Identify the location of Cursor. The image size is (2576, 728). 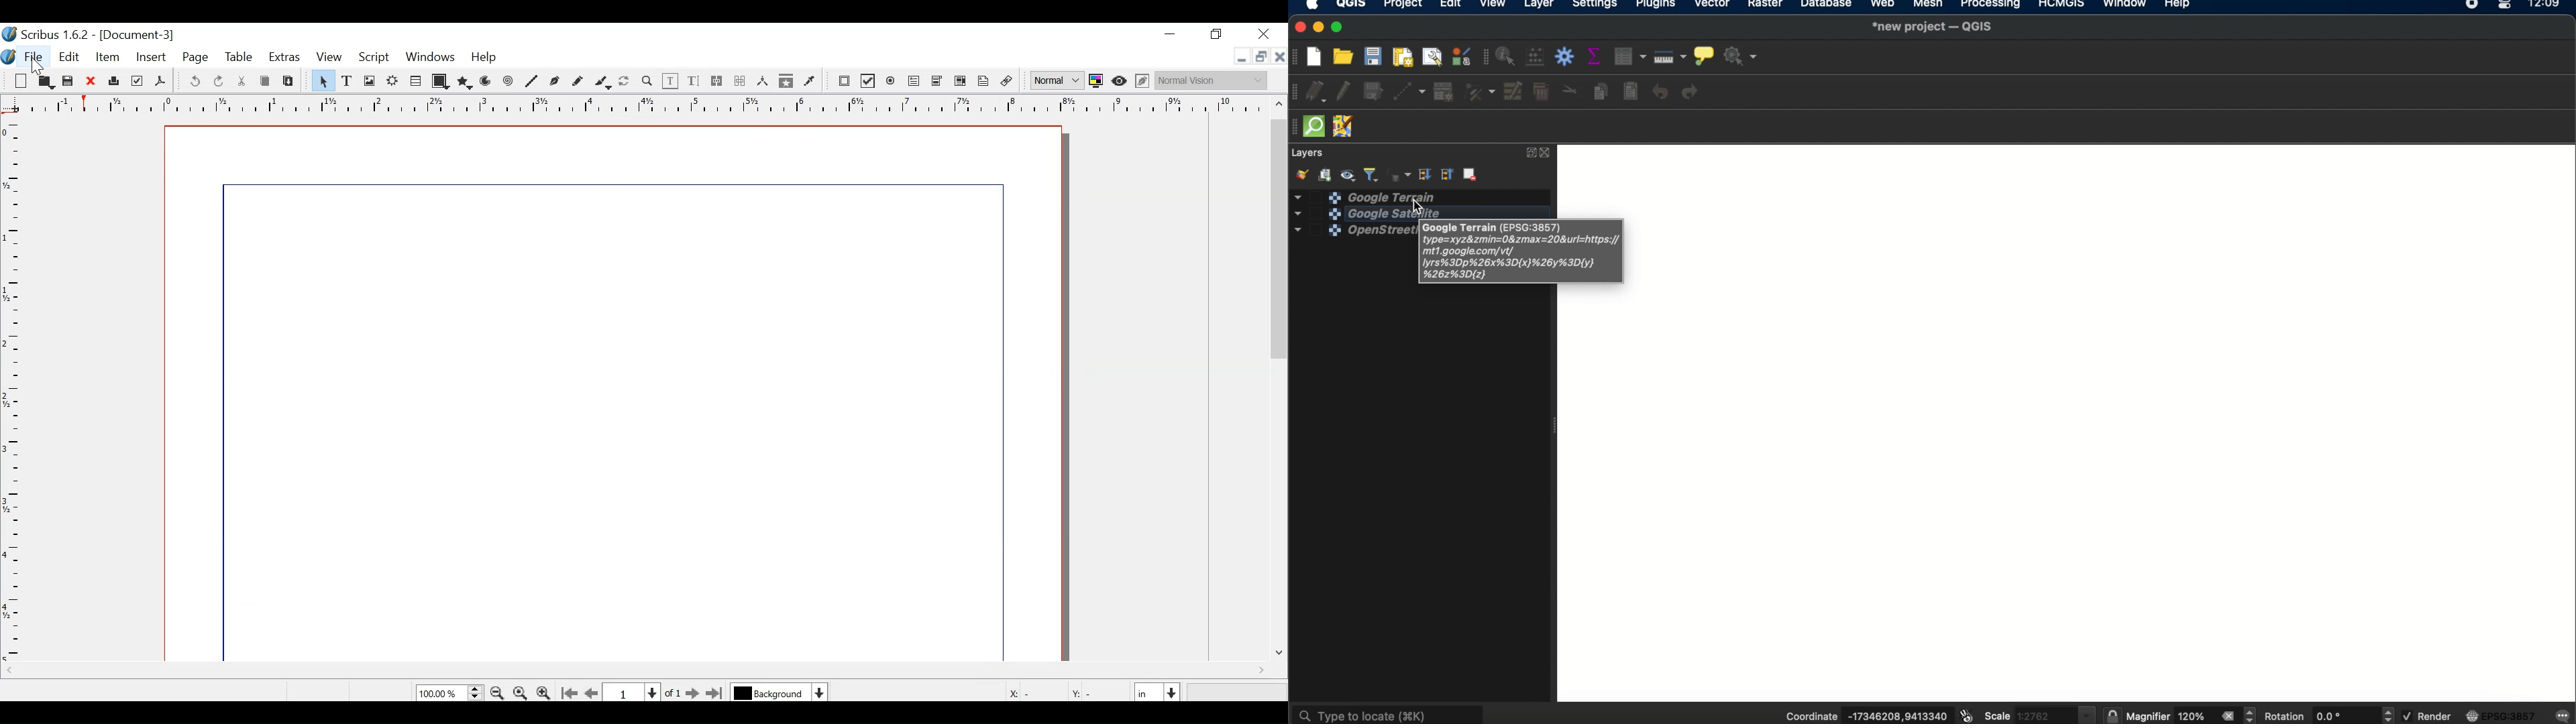
(36, 70).